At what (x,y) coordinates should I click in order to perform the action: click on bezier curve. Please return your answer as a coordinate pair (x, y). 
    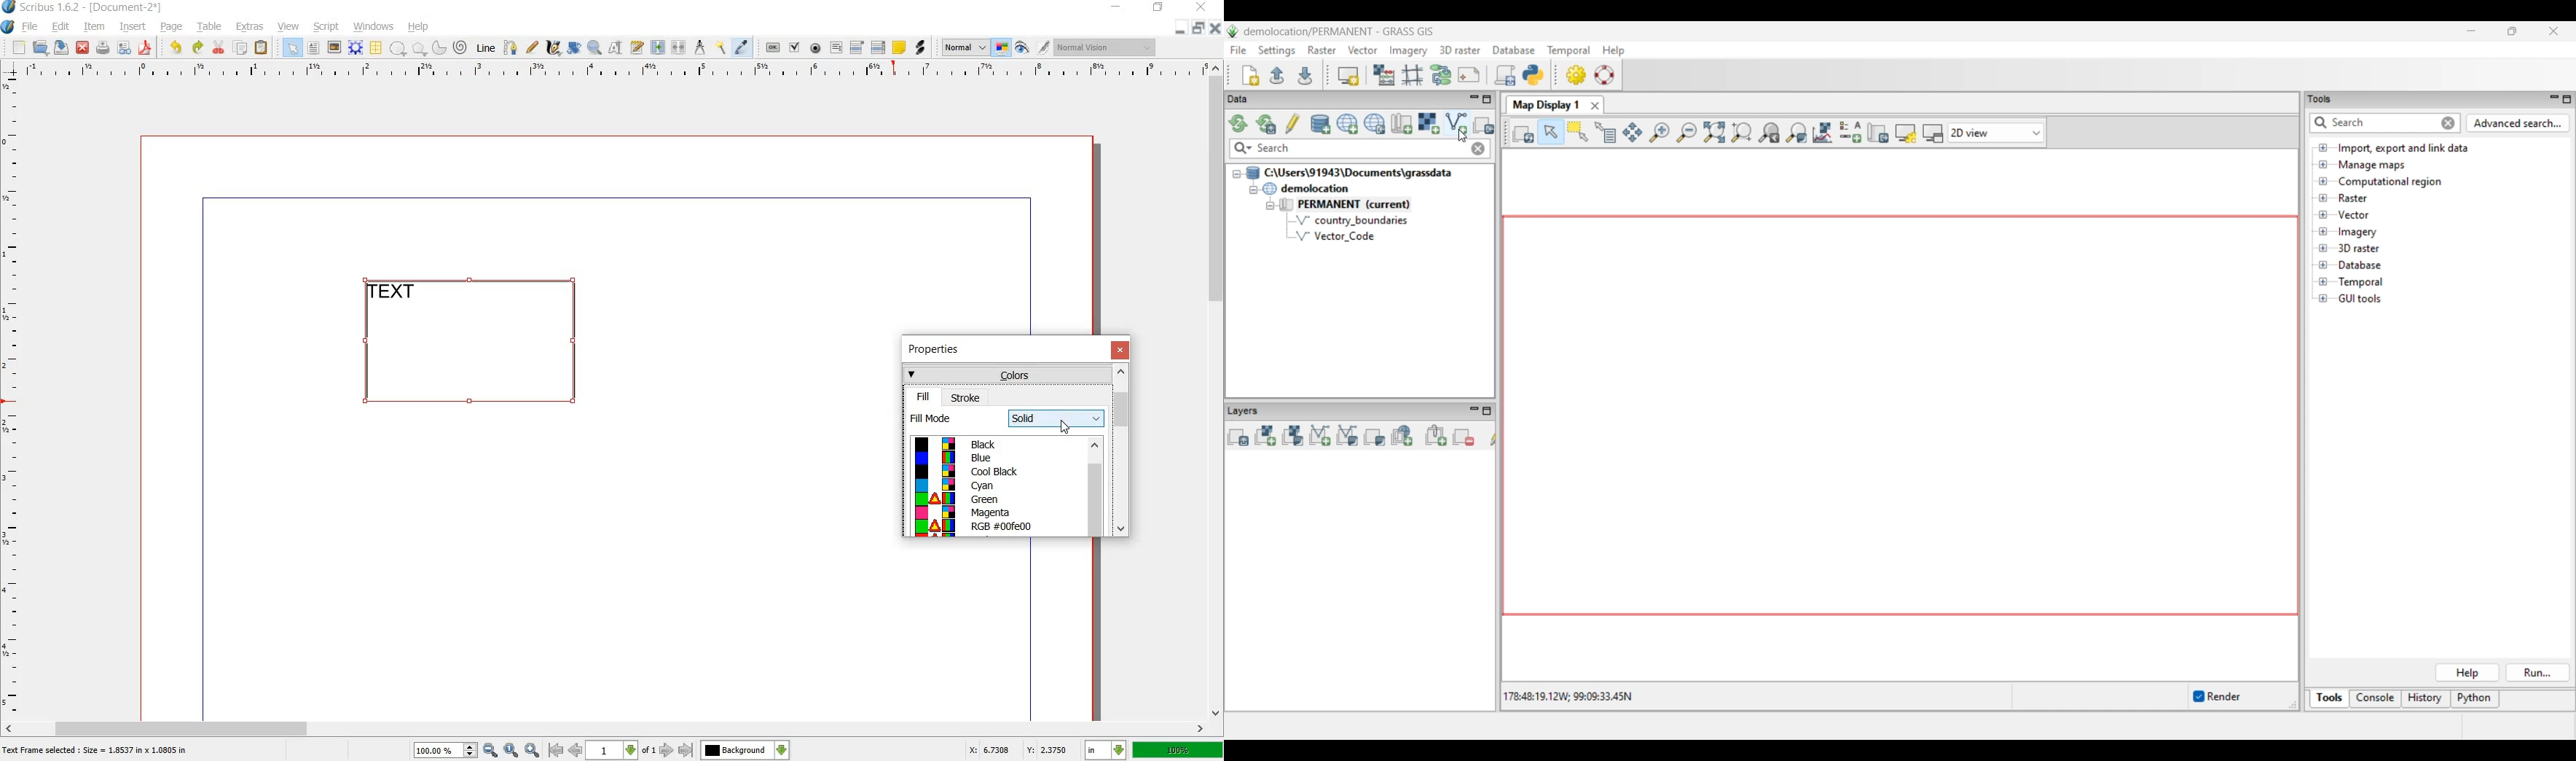
    Looking at the image, I should click on (511, 49).